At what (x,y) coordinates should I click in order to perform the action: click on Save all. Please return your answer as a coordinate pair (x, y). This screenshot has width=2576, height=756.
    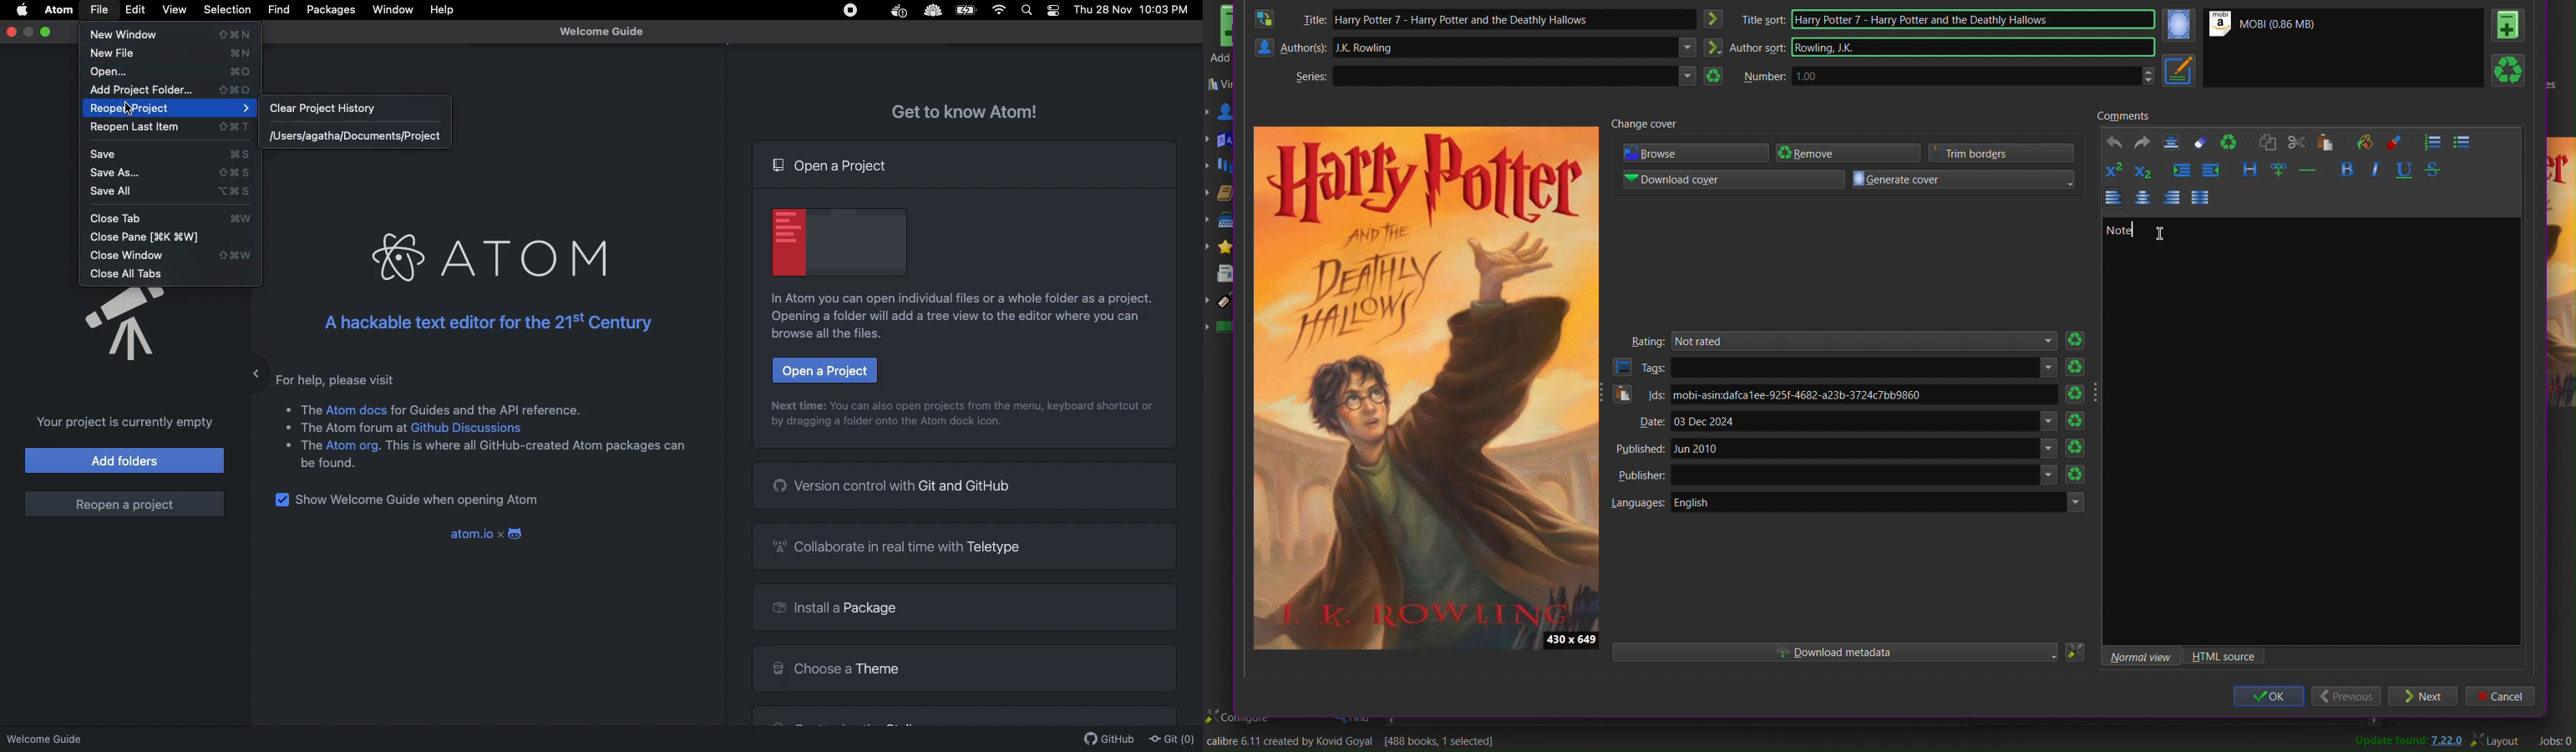
    Looking at the image, I should click on (174, 192).